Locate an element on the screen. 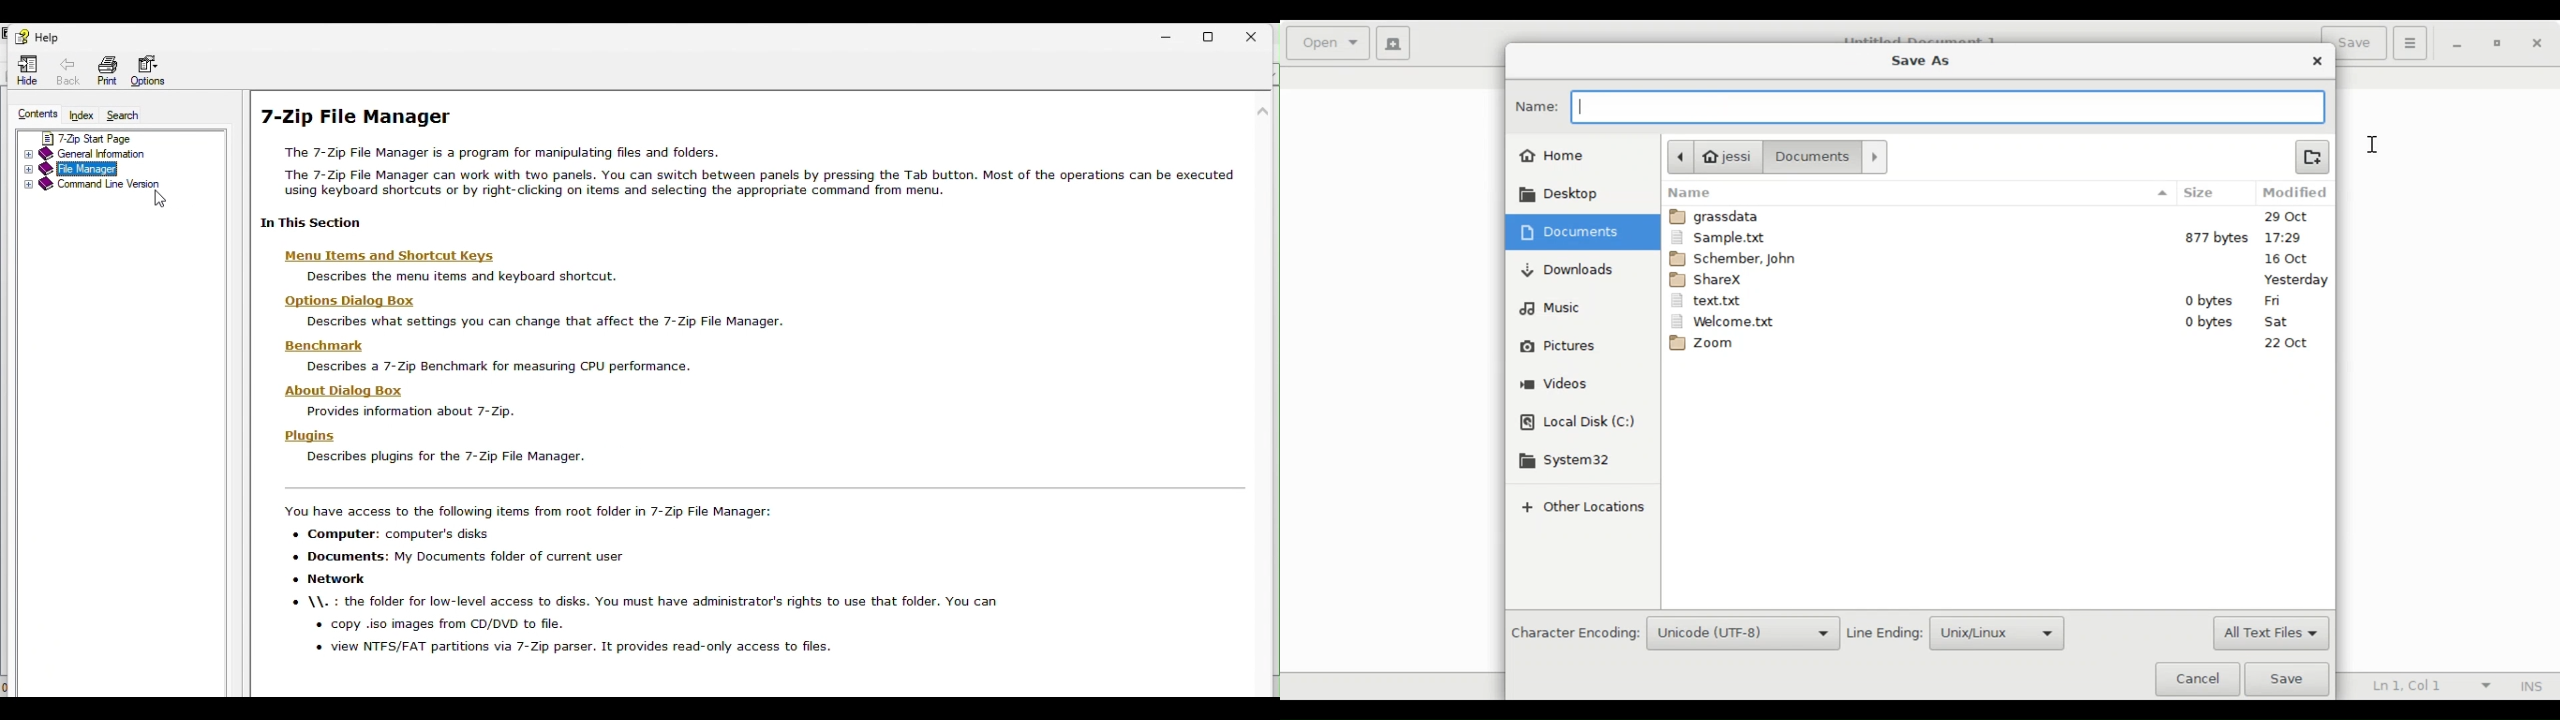 The image size is (2576, 728). Size is located at coordinates (2210, 193).